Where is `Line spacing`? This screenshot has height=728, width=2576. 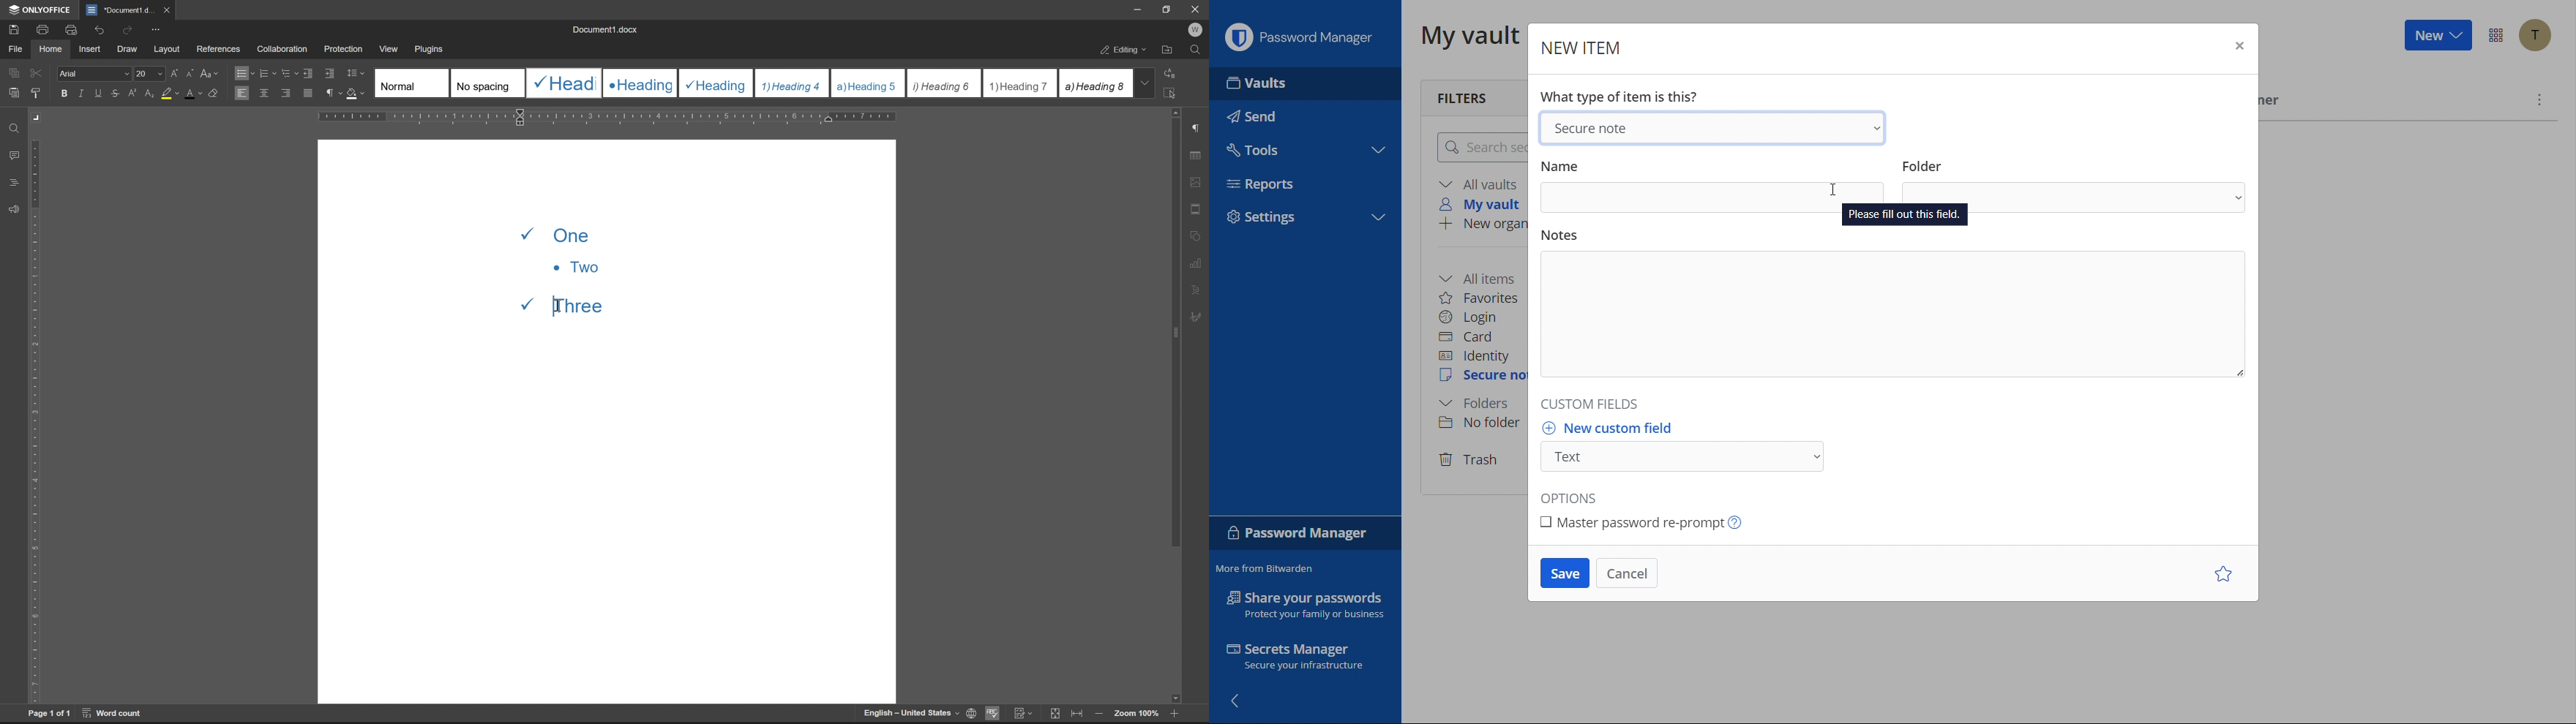
Line spacing is located at coordinates (360, 74).